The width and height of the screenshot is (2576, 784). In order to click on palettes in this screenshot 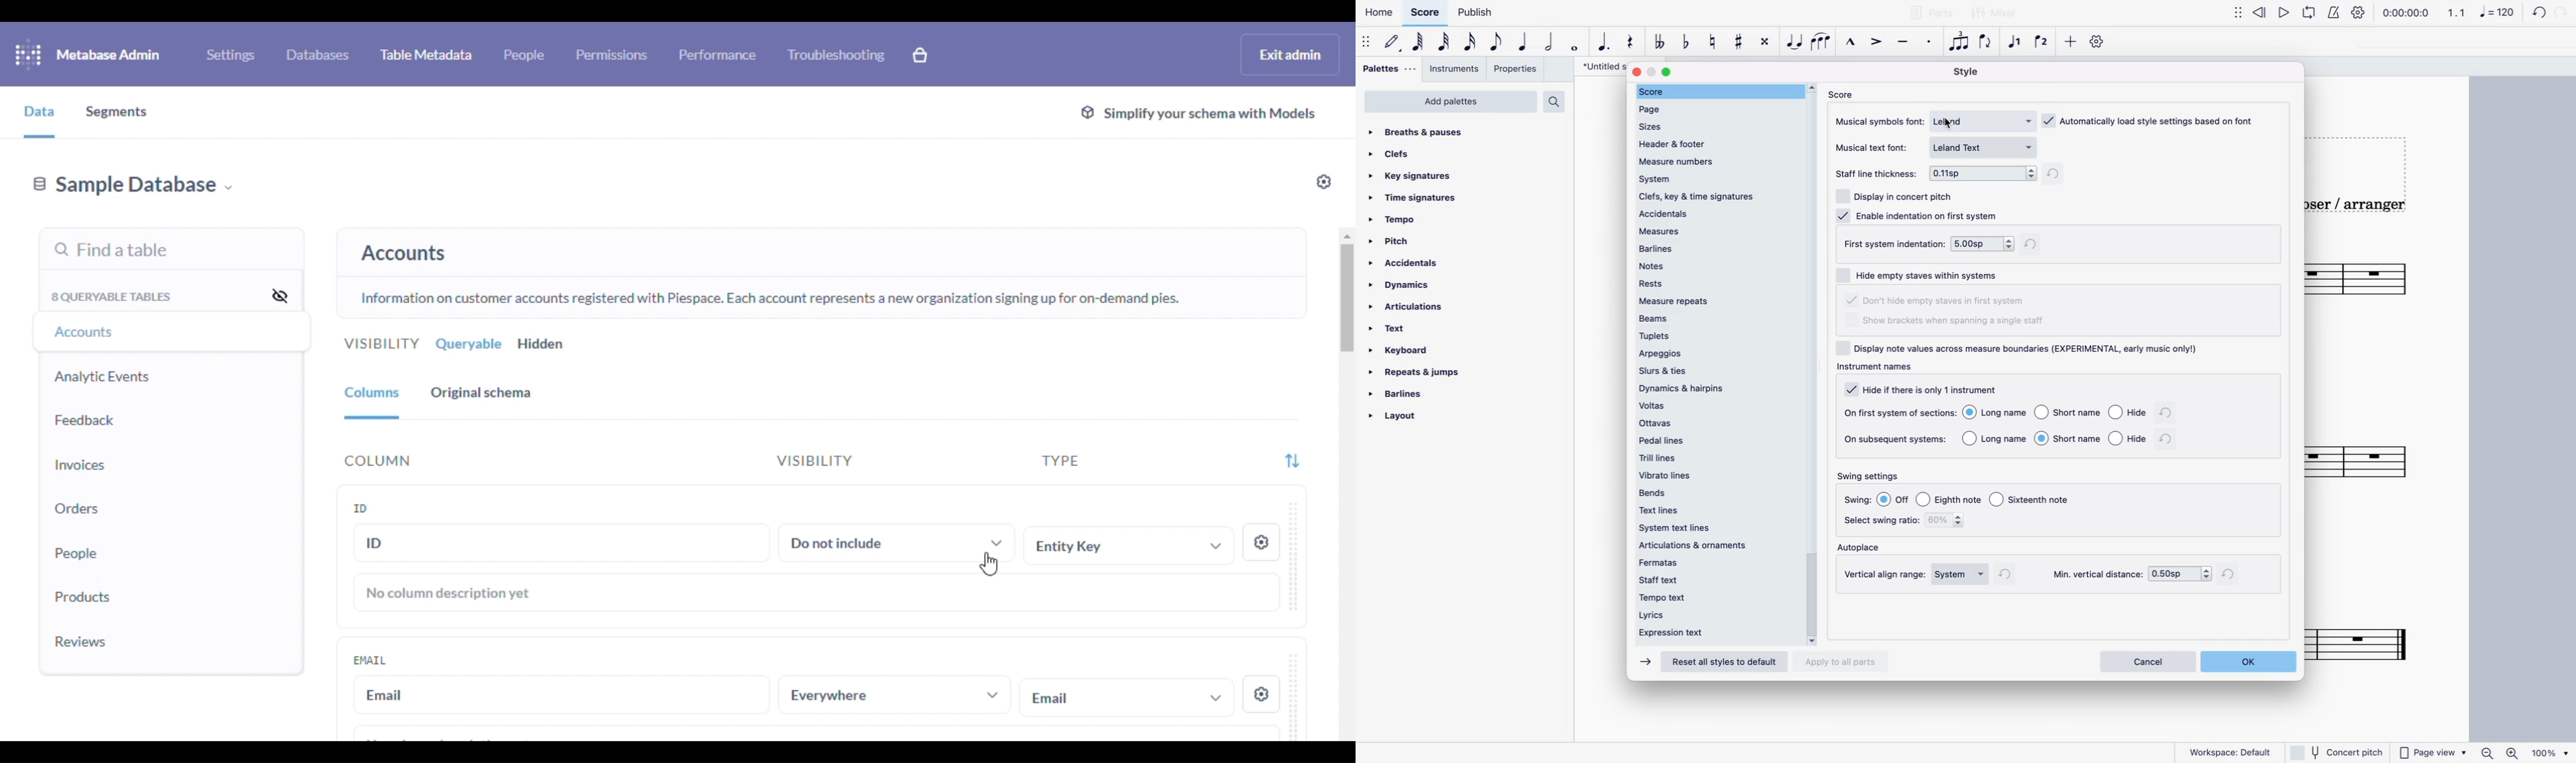, I will do `click(1390, 68)`.